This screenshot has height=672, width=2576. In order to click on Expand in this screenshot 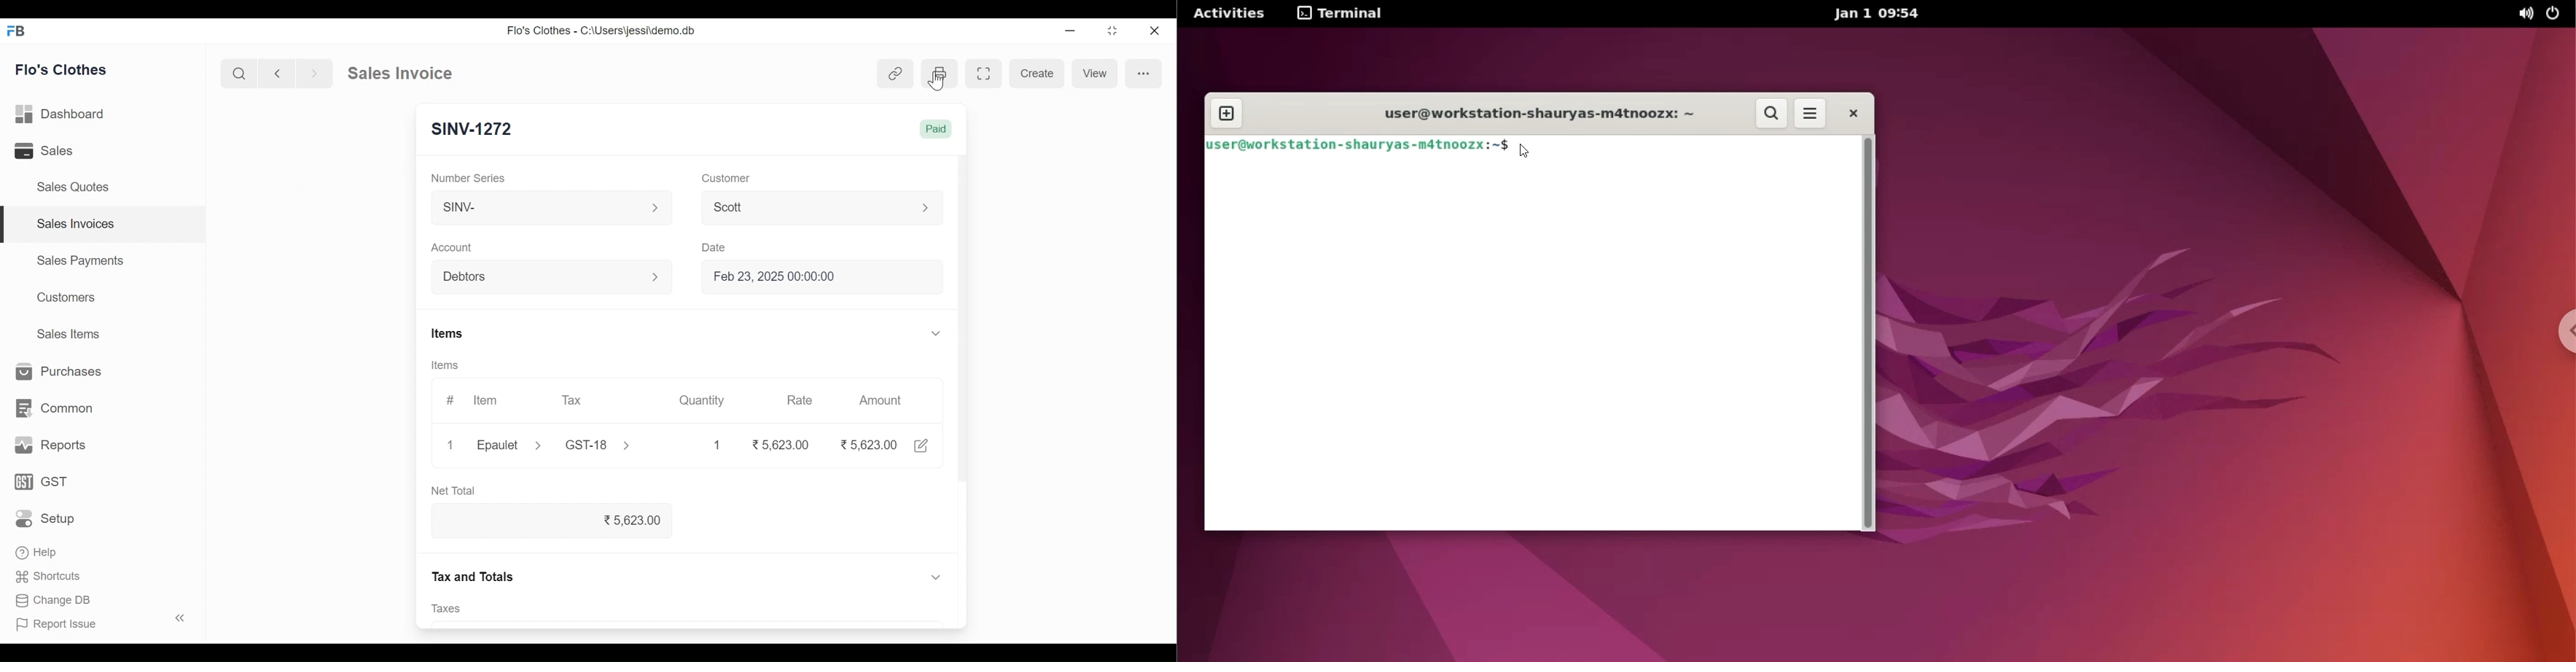, I will do `click(656, 276)`.